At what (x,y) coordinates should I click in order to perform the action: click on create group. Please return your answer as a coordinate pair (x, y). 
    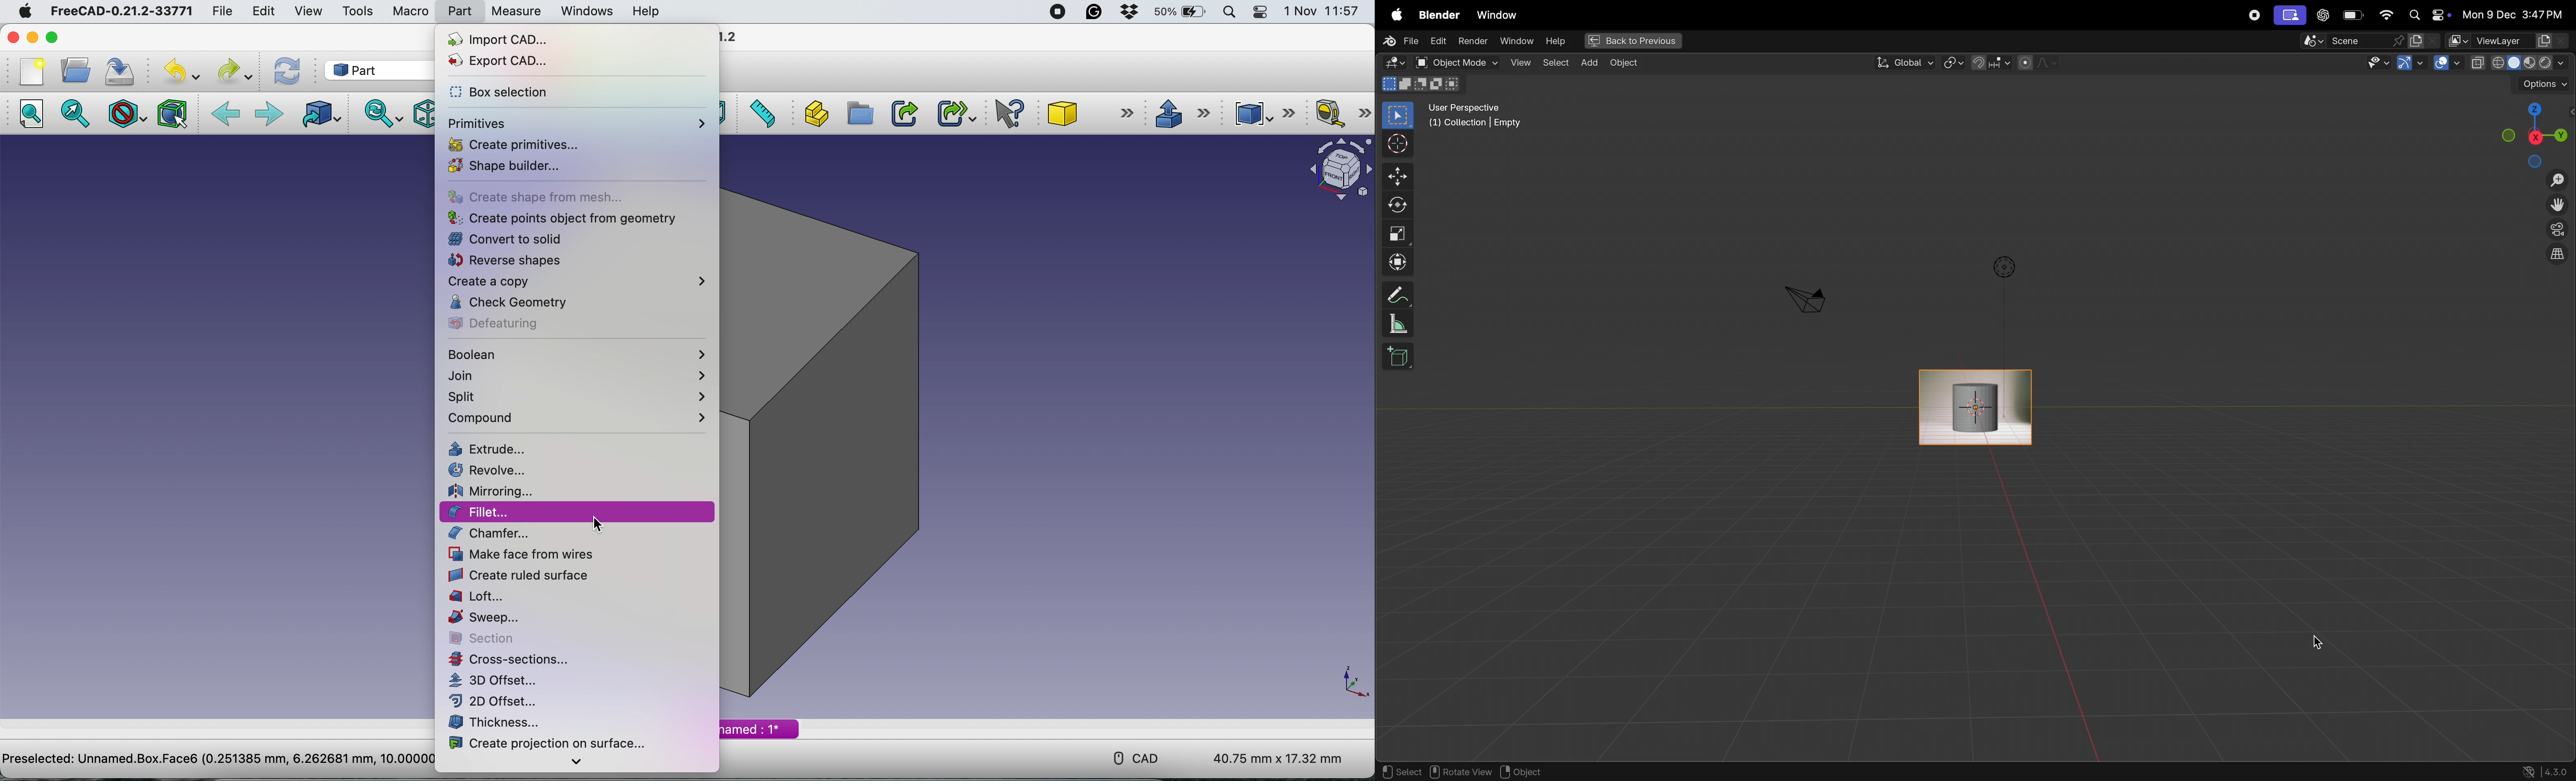
    Looking at the image, I should click on (859, 115).